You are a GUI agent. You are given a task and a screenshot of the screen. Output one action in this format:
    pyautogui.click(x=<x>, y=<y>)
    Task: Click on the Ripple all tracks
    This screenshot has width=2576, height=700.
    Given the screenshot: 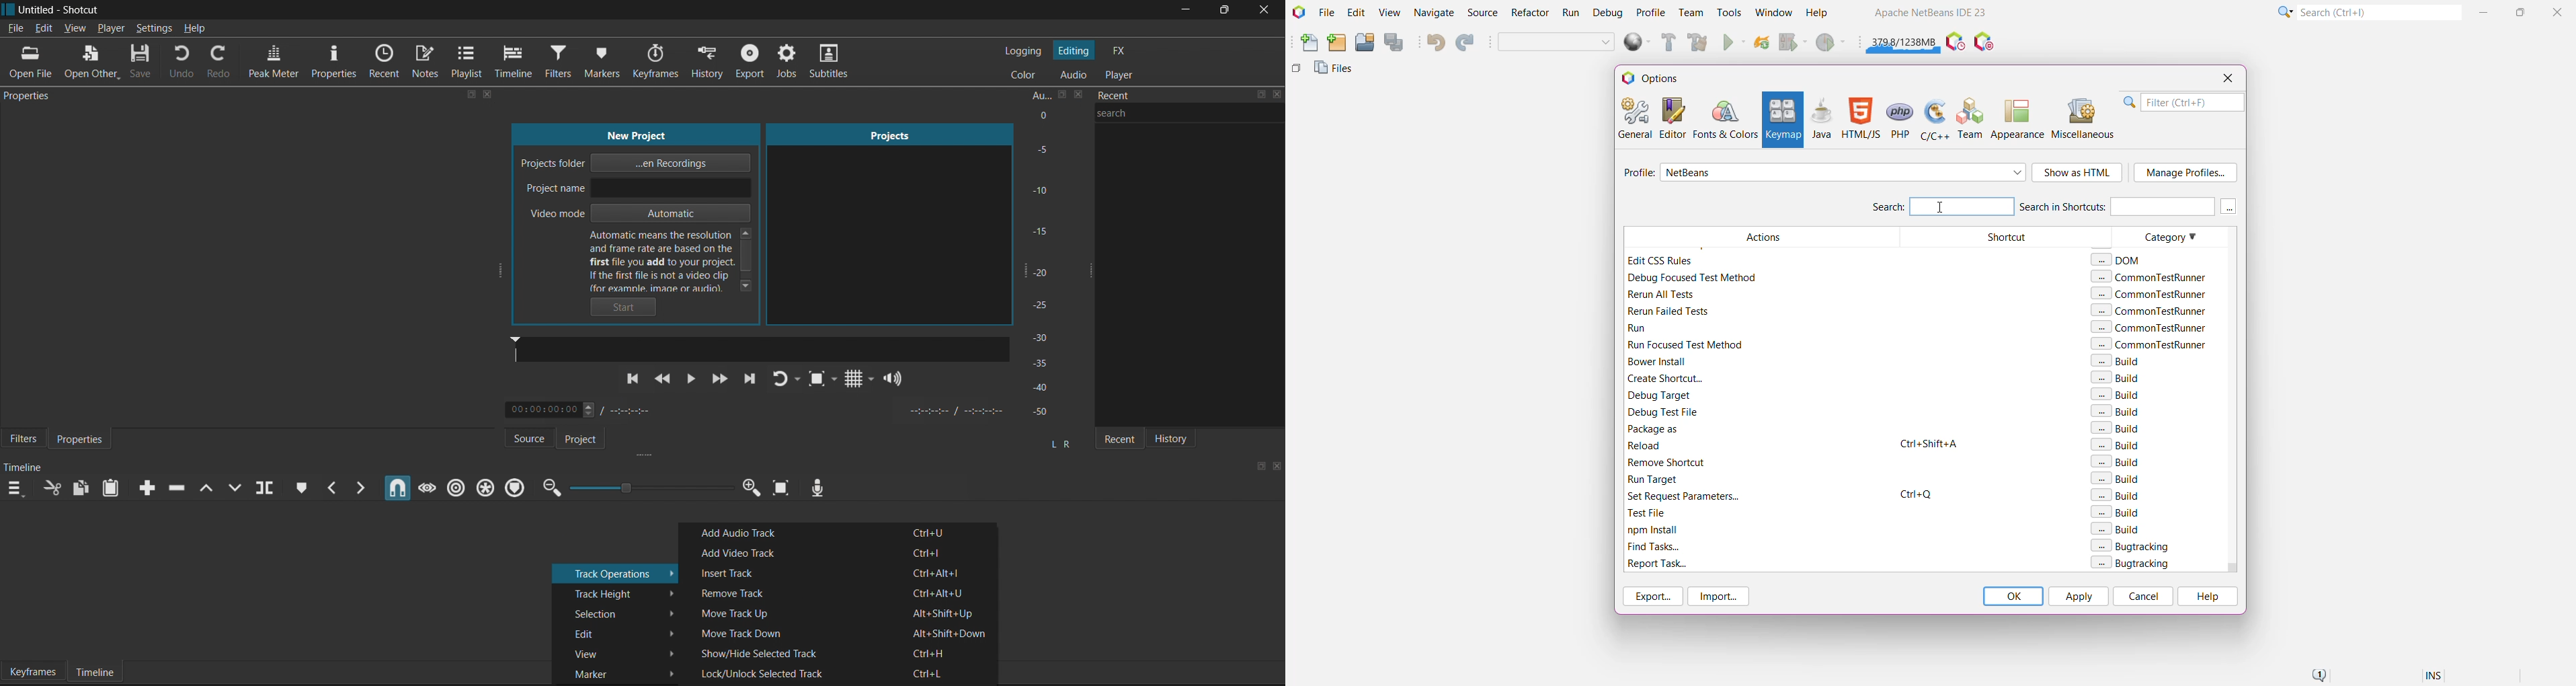 What is the action you would take?
    pyautogui.click(x=485, y=486)
    